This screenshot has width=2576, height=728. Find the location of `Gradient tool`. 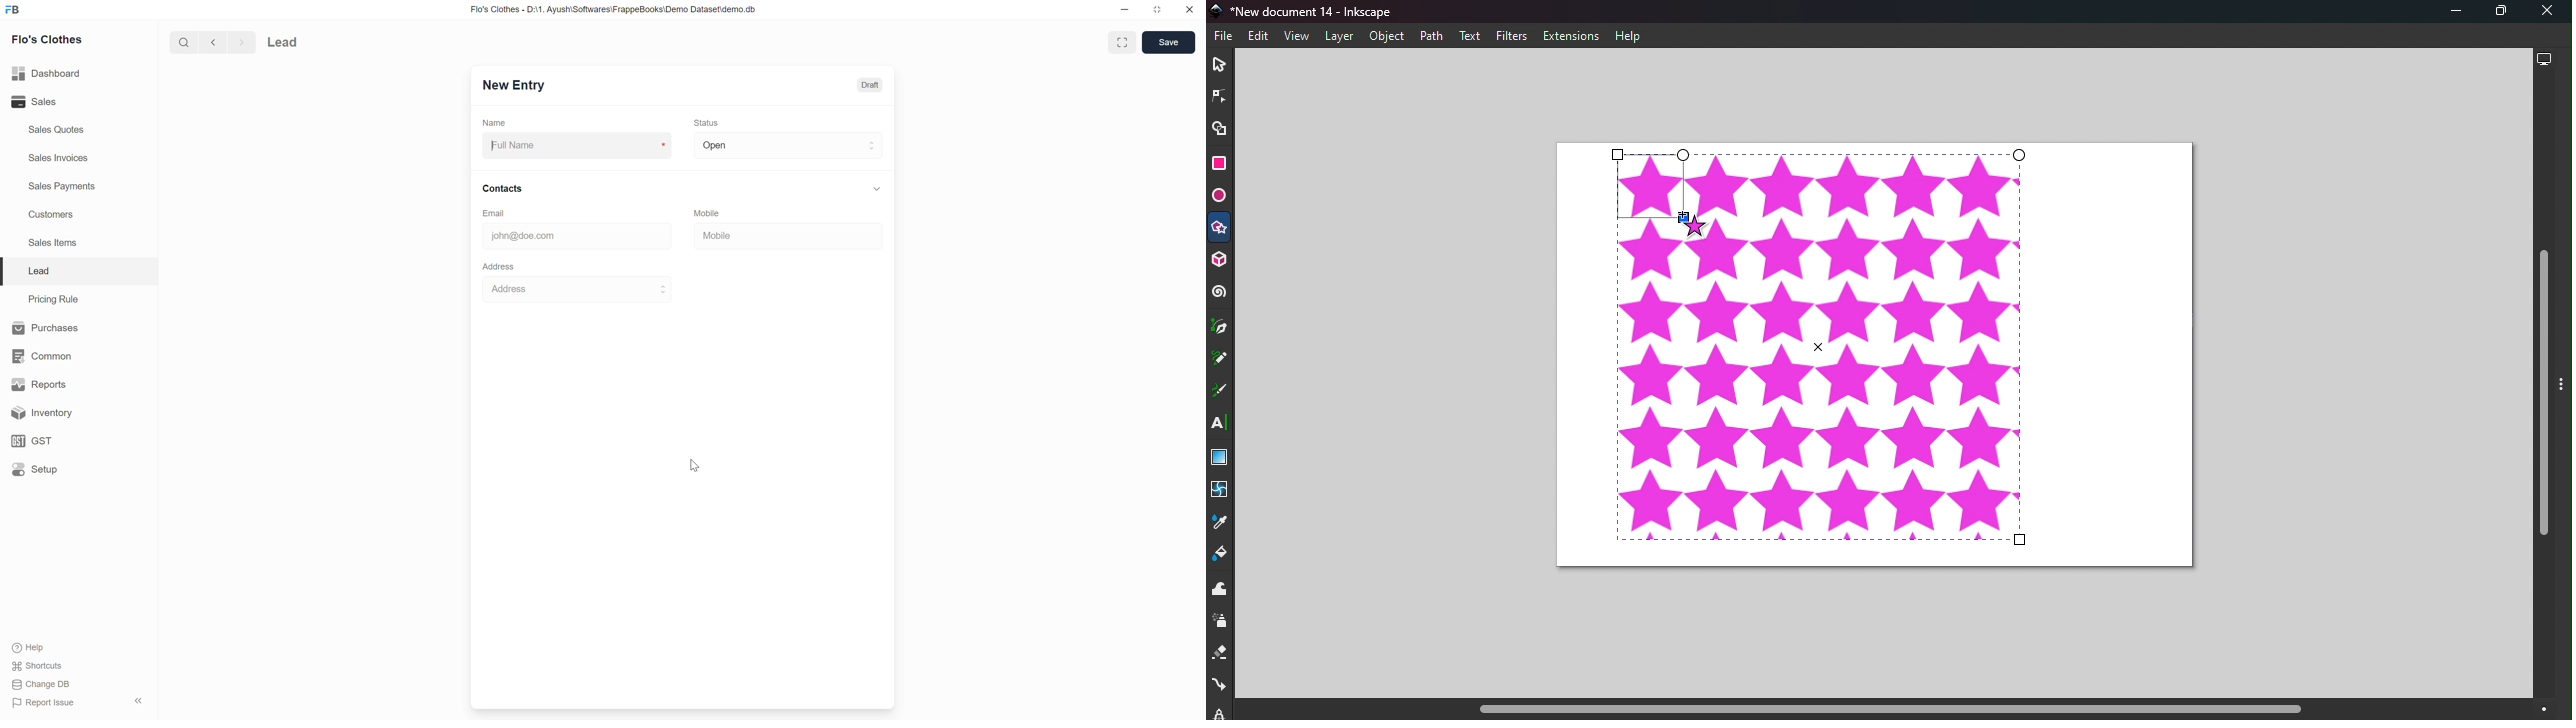

Gradient tool is located at coordinates (1221, 459).